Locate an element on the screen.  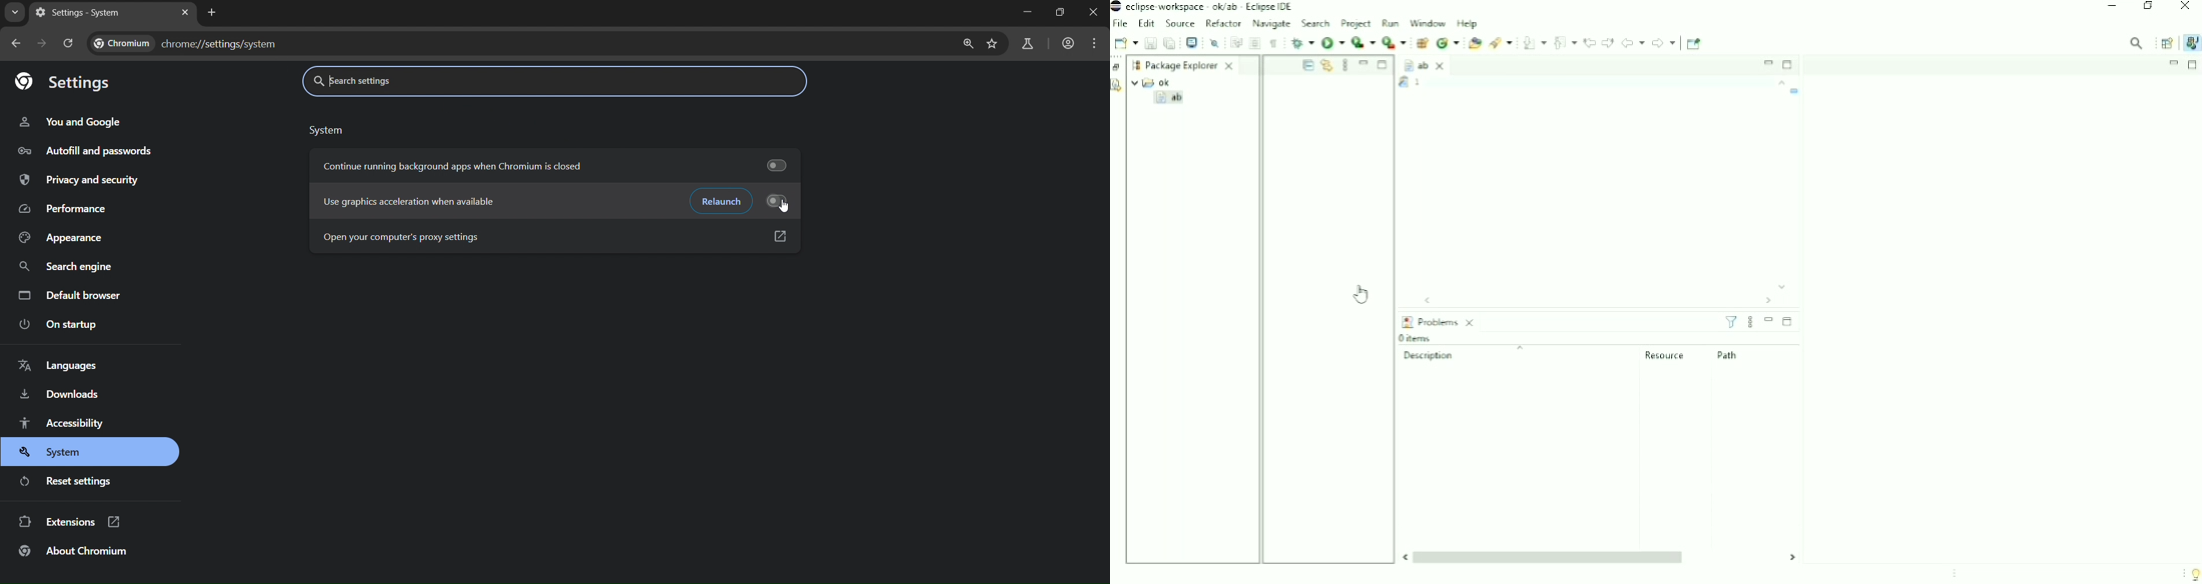
Refurbish is located at coordinates (718, 201).